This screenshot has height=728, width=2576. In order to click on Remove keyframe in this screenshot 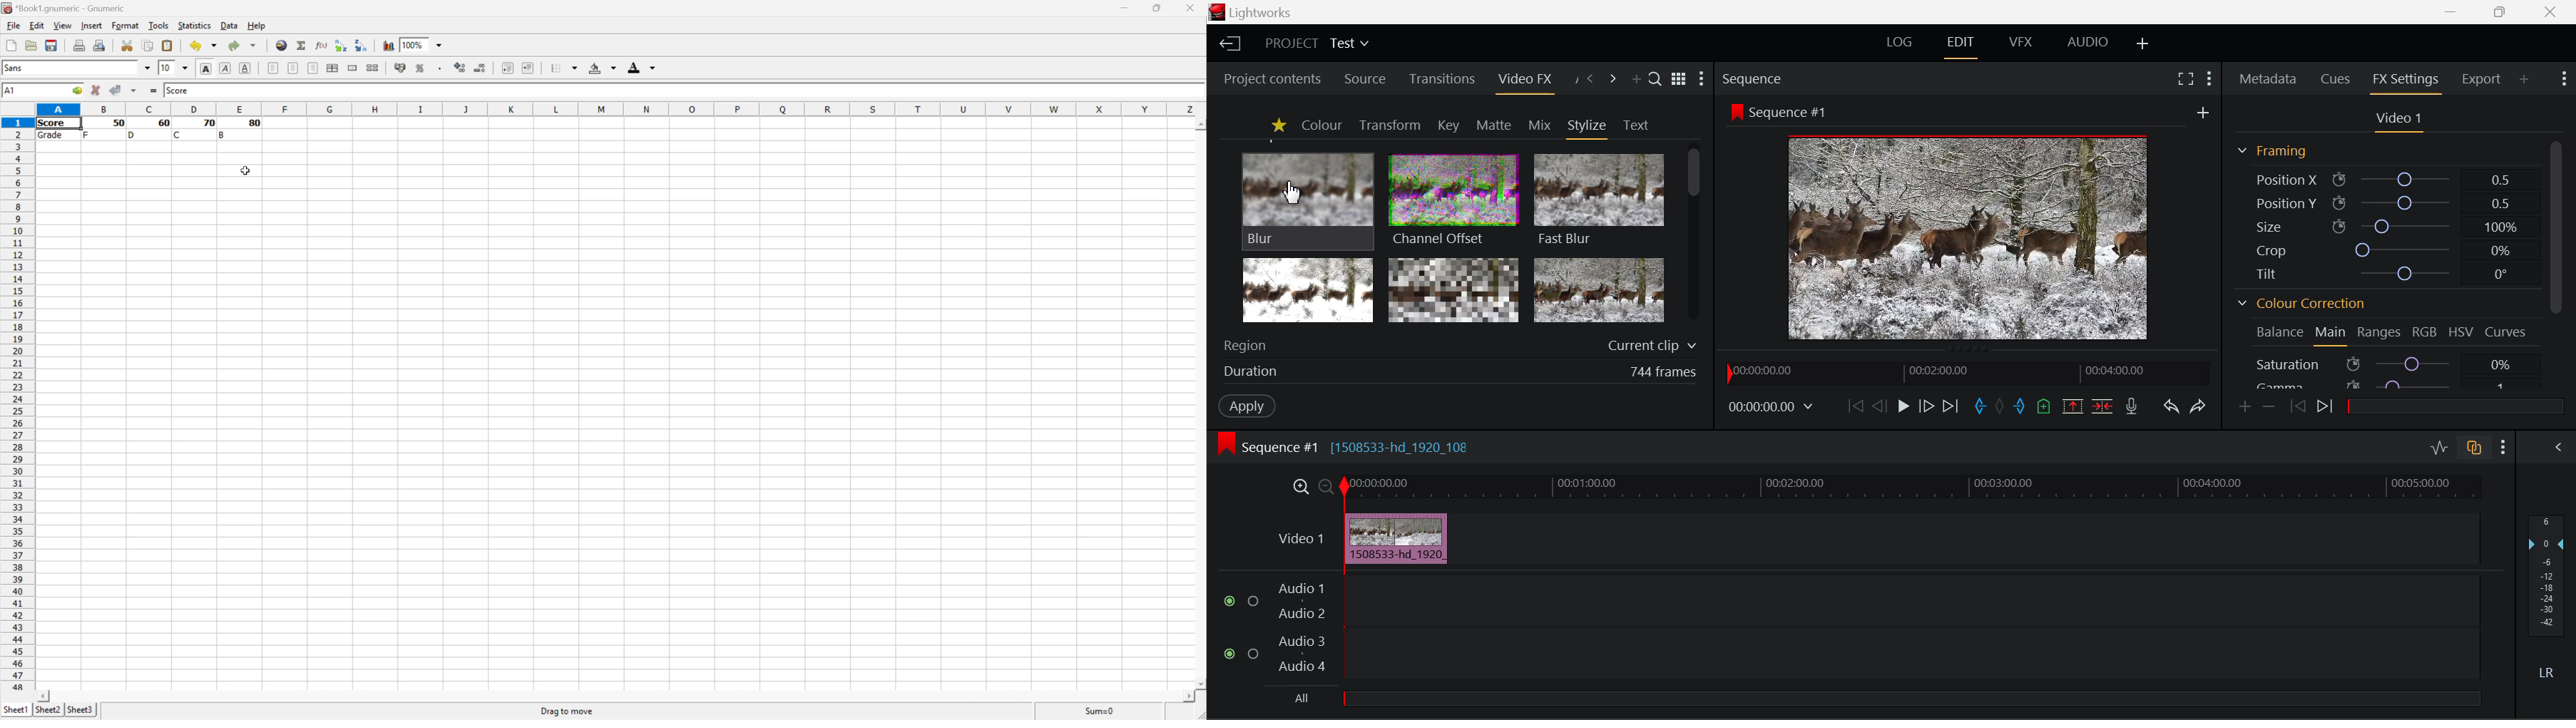, I will do `click(2269, 406)`.